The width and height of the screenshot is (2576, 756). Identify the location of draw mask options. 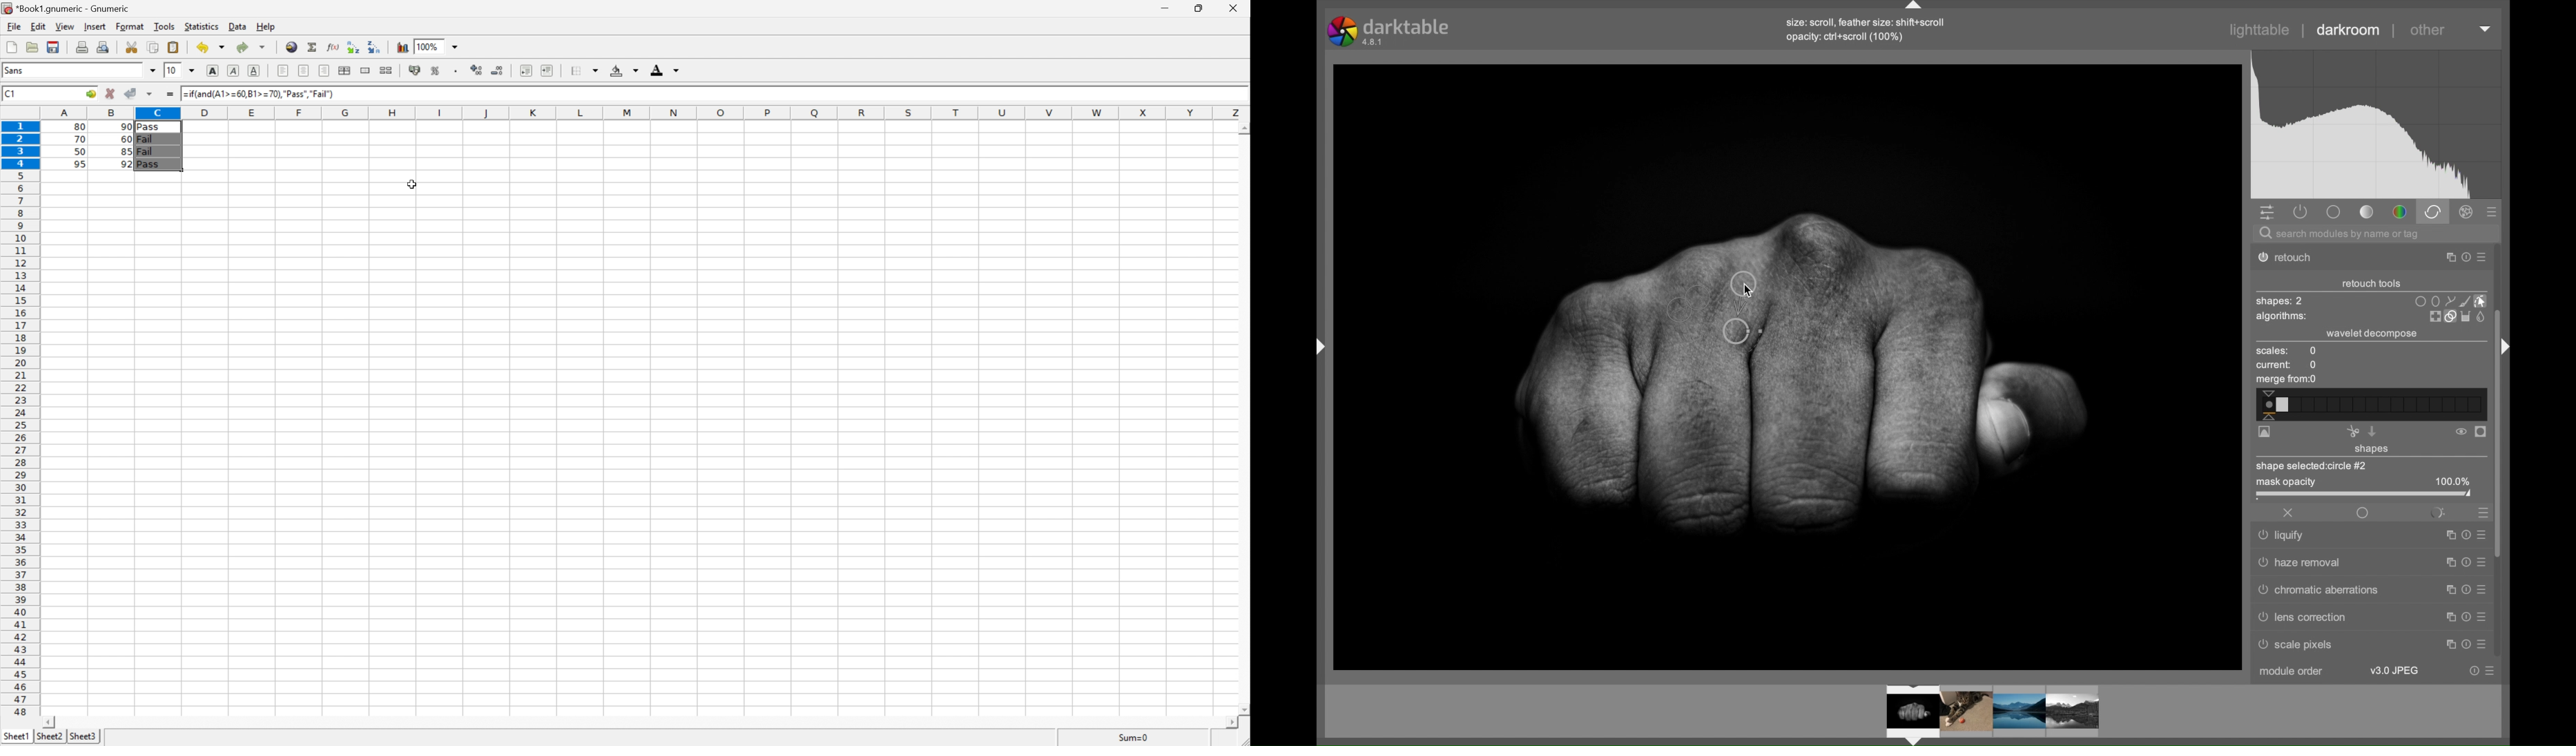
(2451, 300).